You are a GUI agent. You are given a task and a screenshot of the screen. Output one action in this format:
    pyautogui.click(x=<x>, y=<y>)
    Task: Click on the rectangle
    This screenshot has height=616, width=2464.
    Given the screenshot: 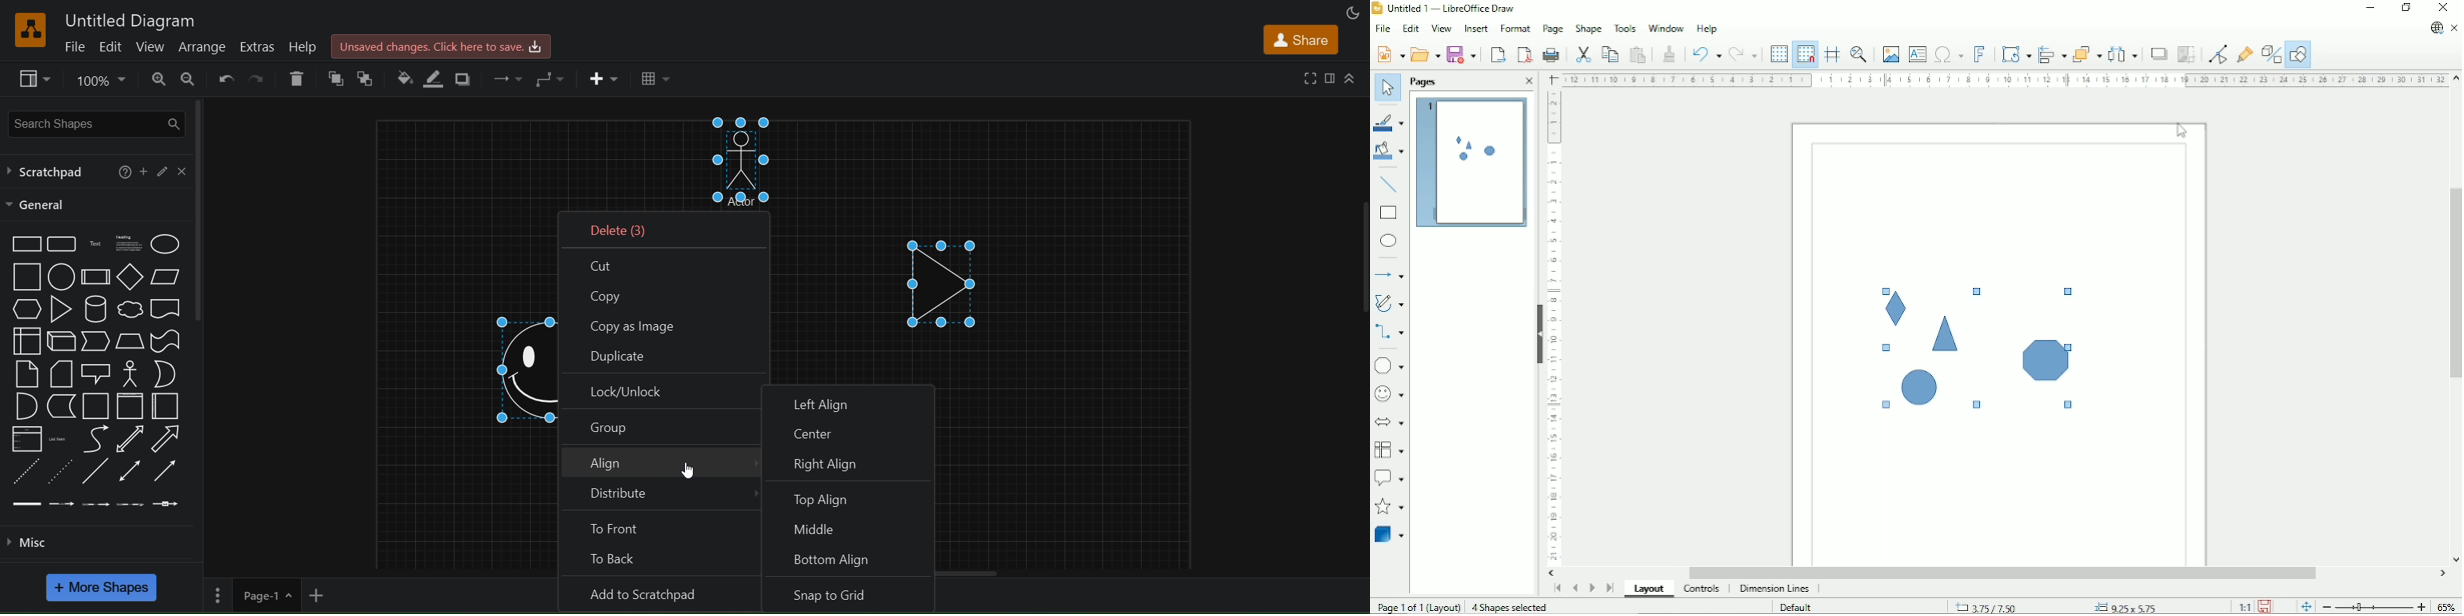 What is the action you would take?
    pyautogui.click(x=1388, y=213)
    